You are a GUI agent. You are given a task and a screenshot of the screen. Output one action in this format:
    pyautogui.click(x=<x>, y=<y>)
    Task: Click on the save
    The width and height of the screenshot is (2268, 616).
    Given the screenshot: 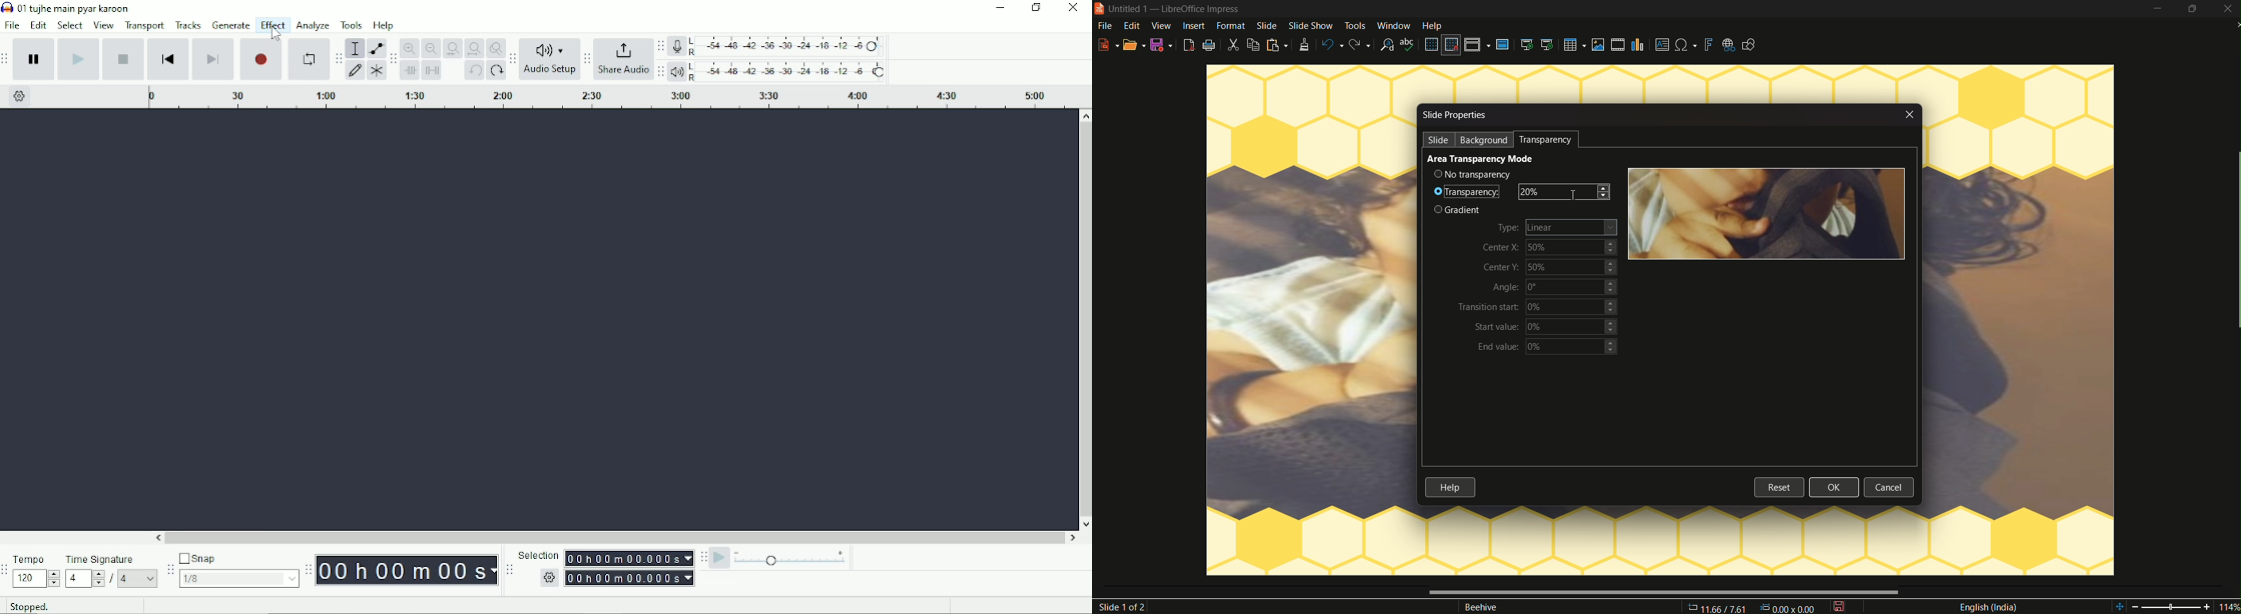 What is the action you would take?
    pyautogui.click(x=1162, y=46)
    